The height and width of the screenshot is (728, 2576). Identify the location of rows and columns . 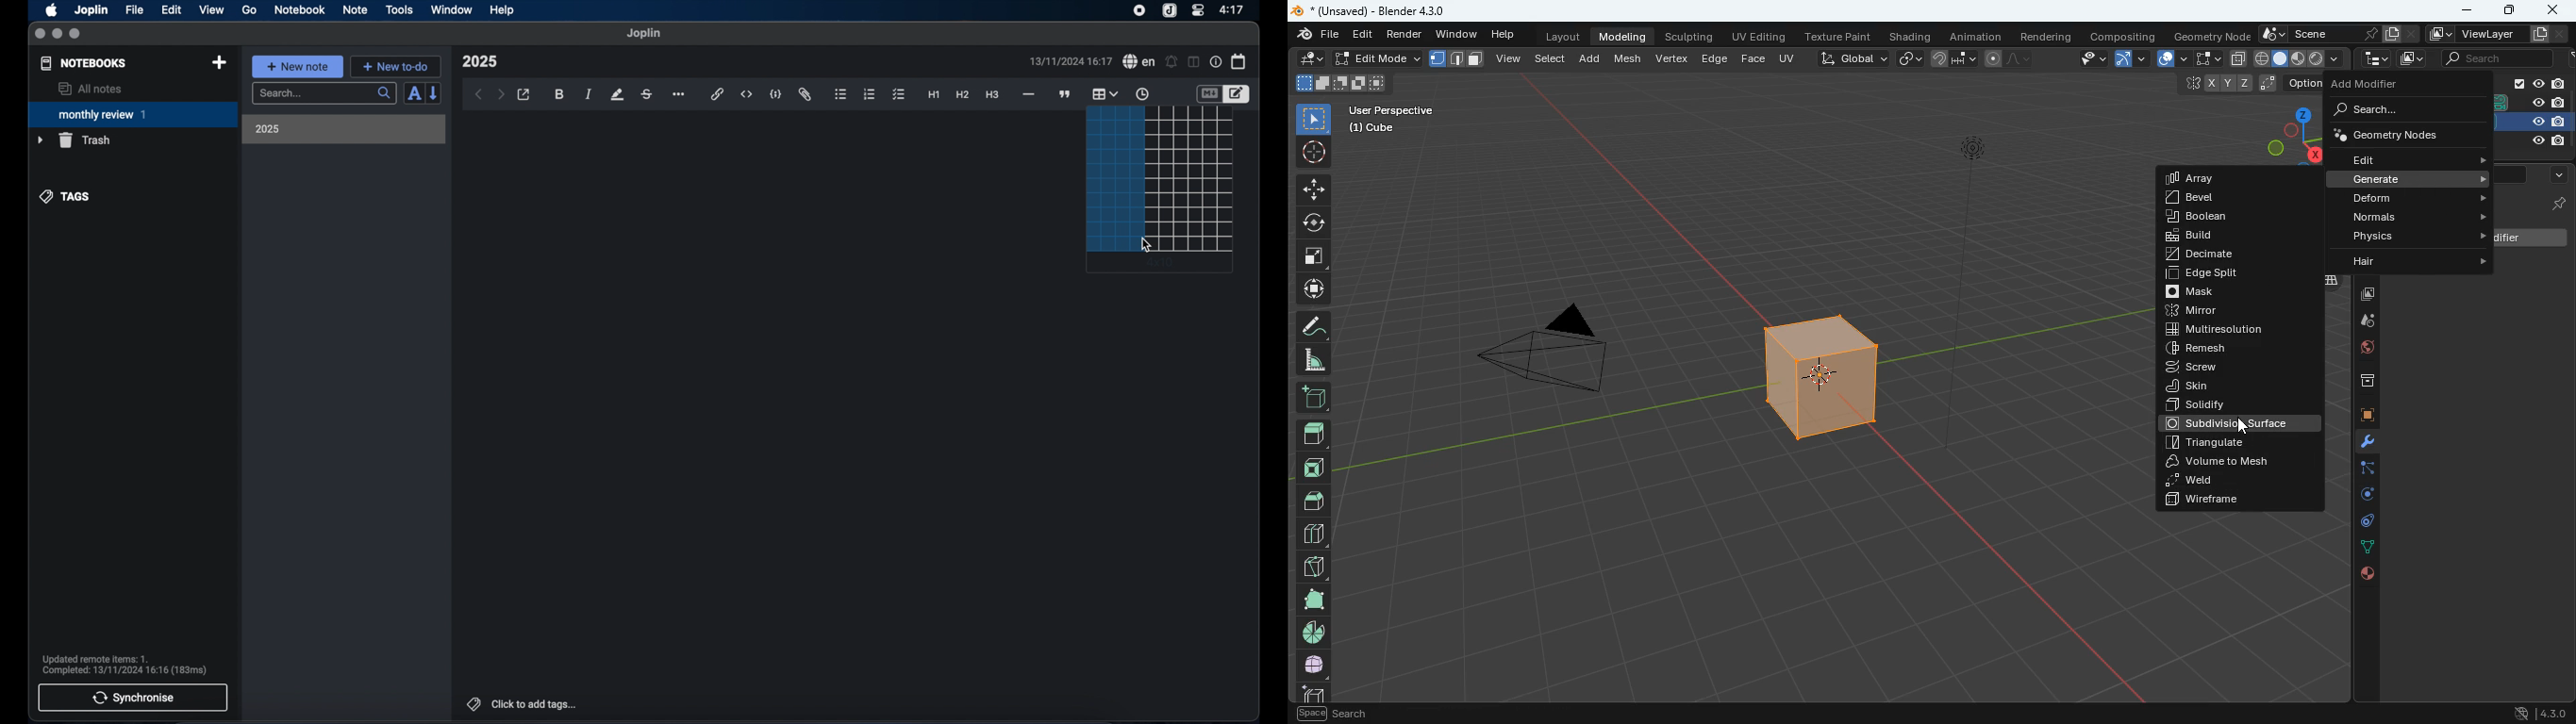
(1191, 178).